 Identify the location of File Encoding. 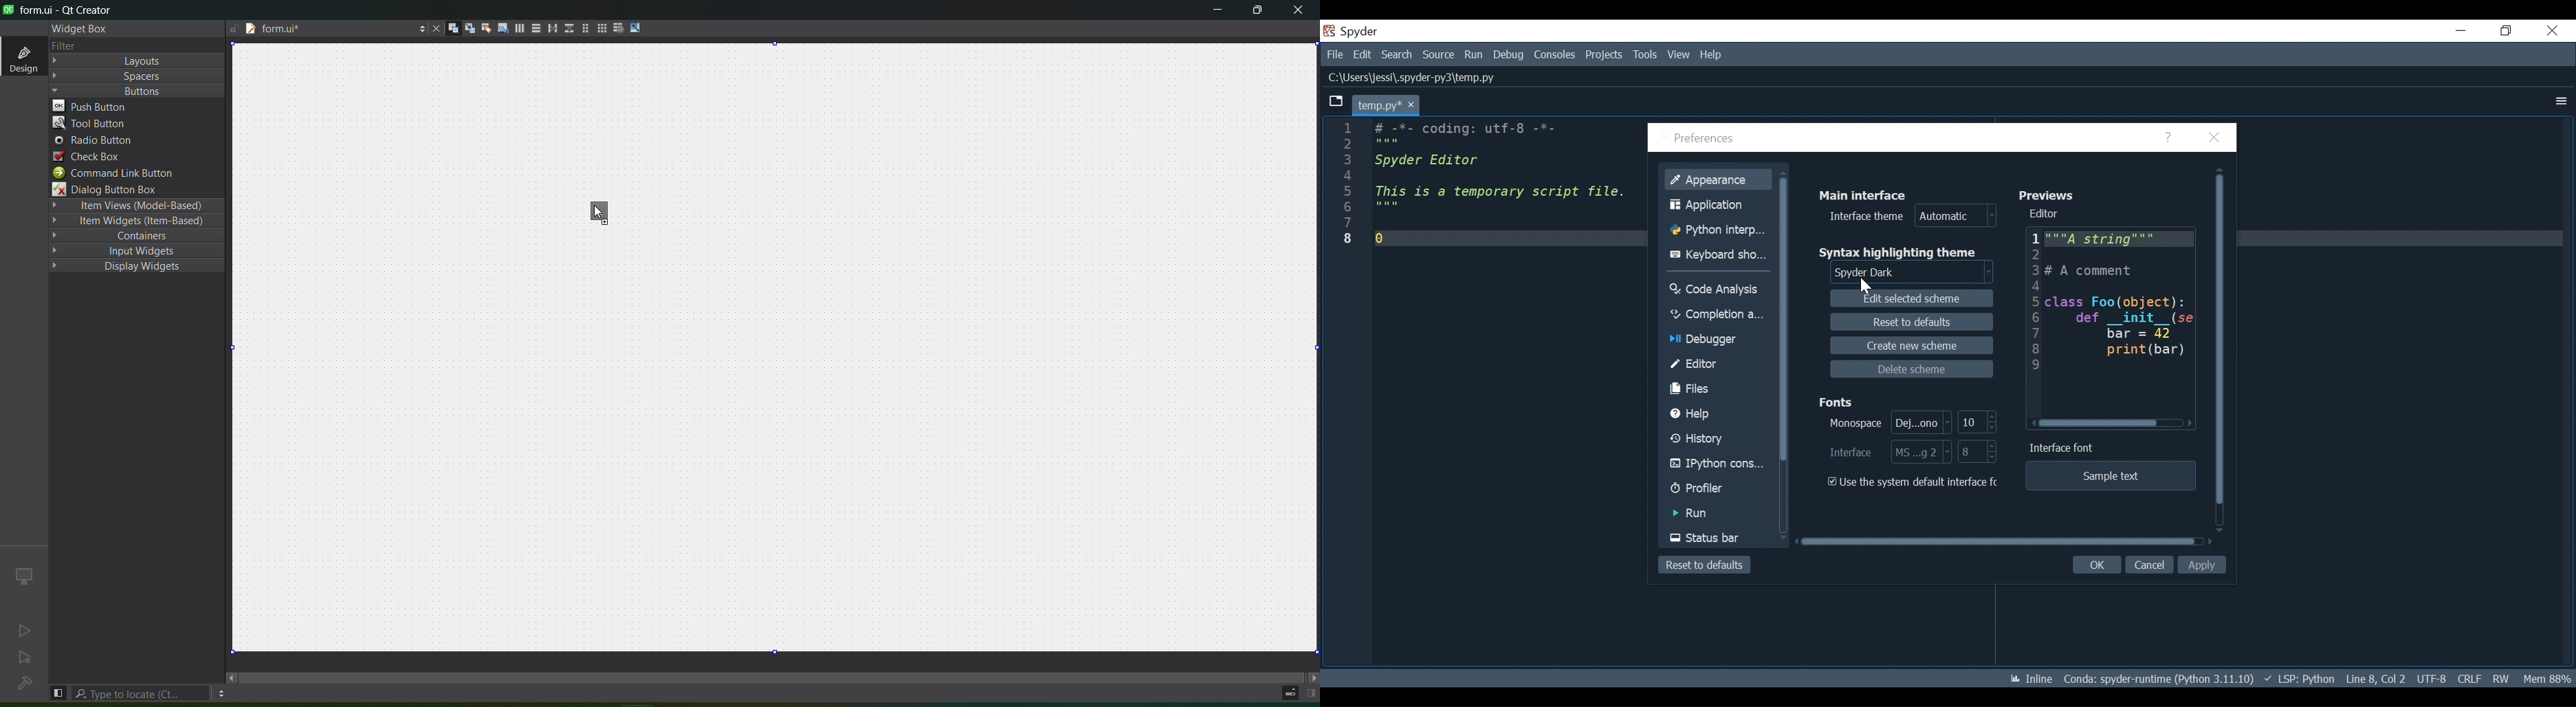
(2430, 678).